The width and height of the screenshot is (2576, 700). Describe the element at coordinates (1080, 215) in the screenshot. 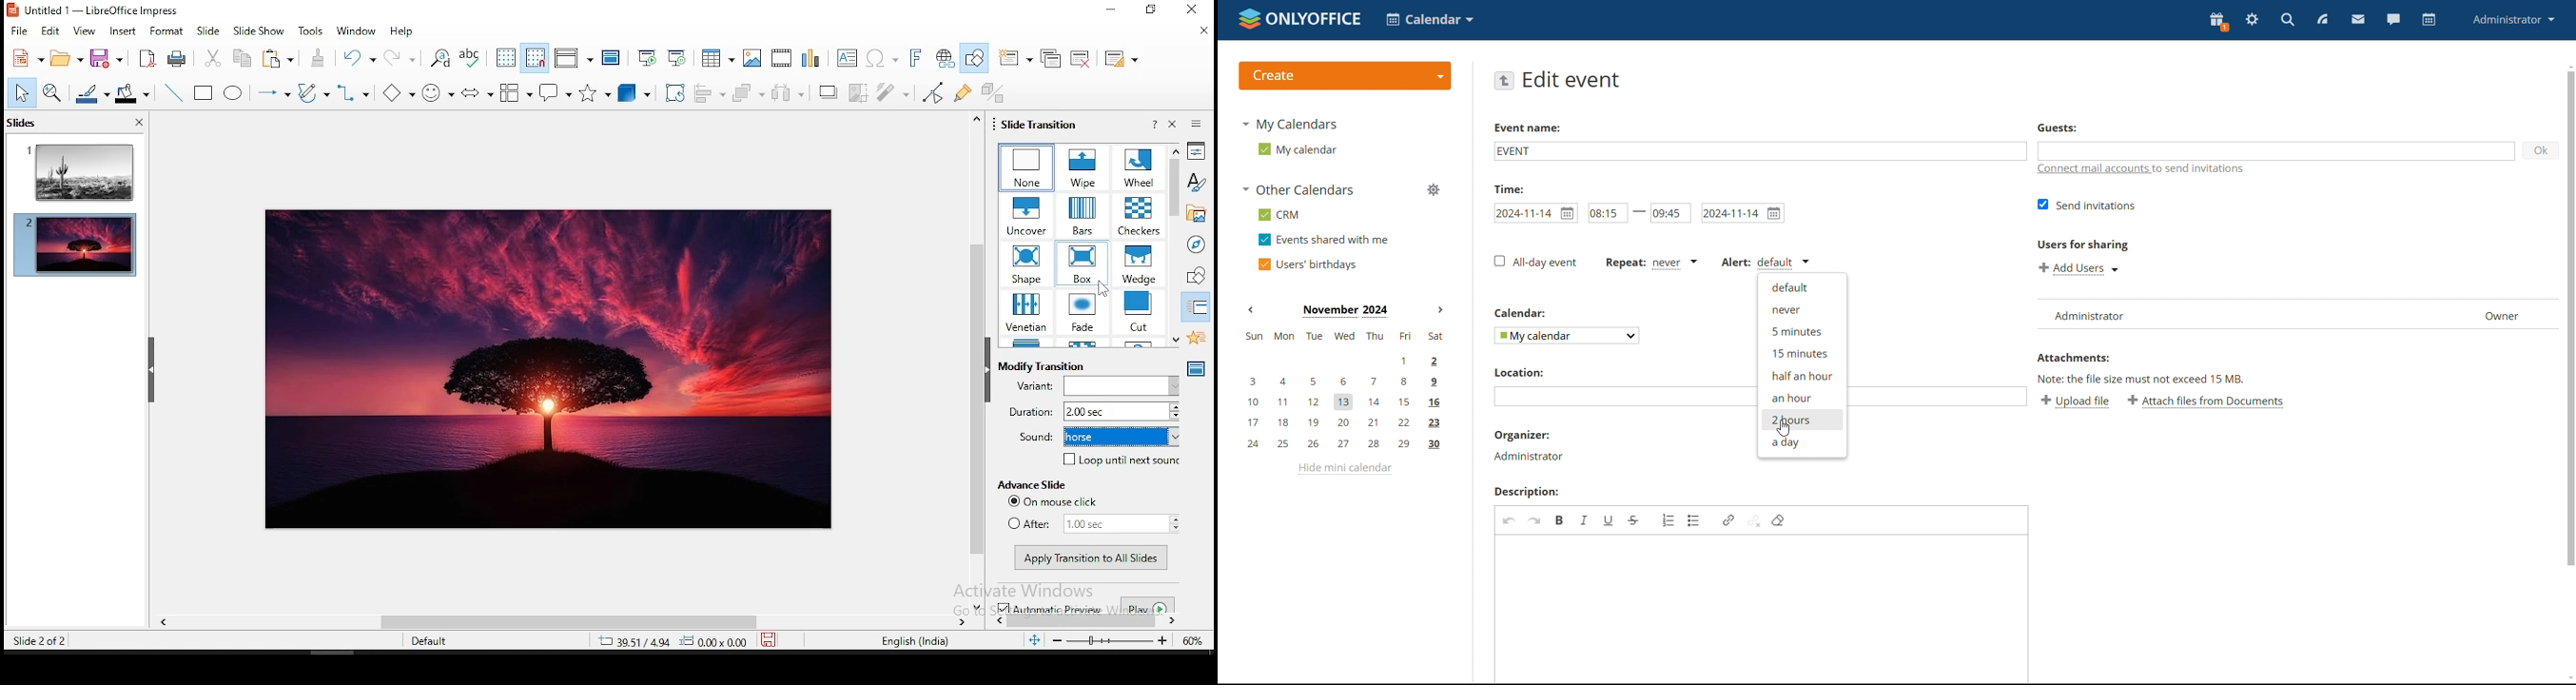

I see `transition effects` at that location.